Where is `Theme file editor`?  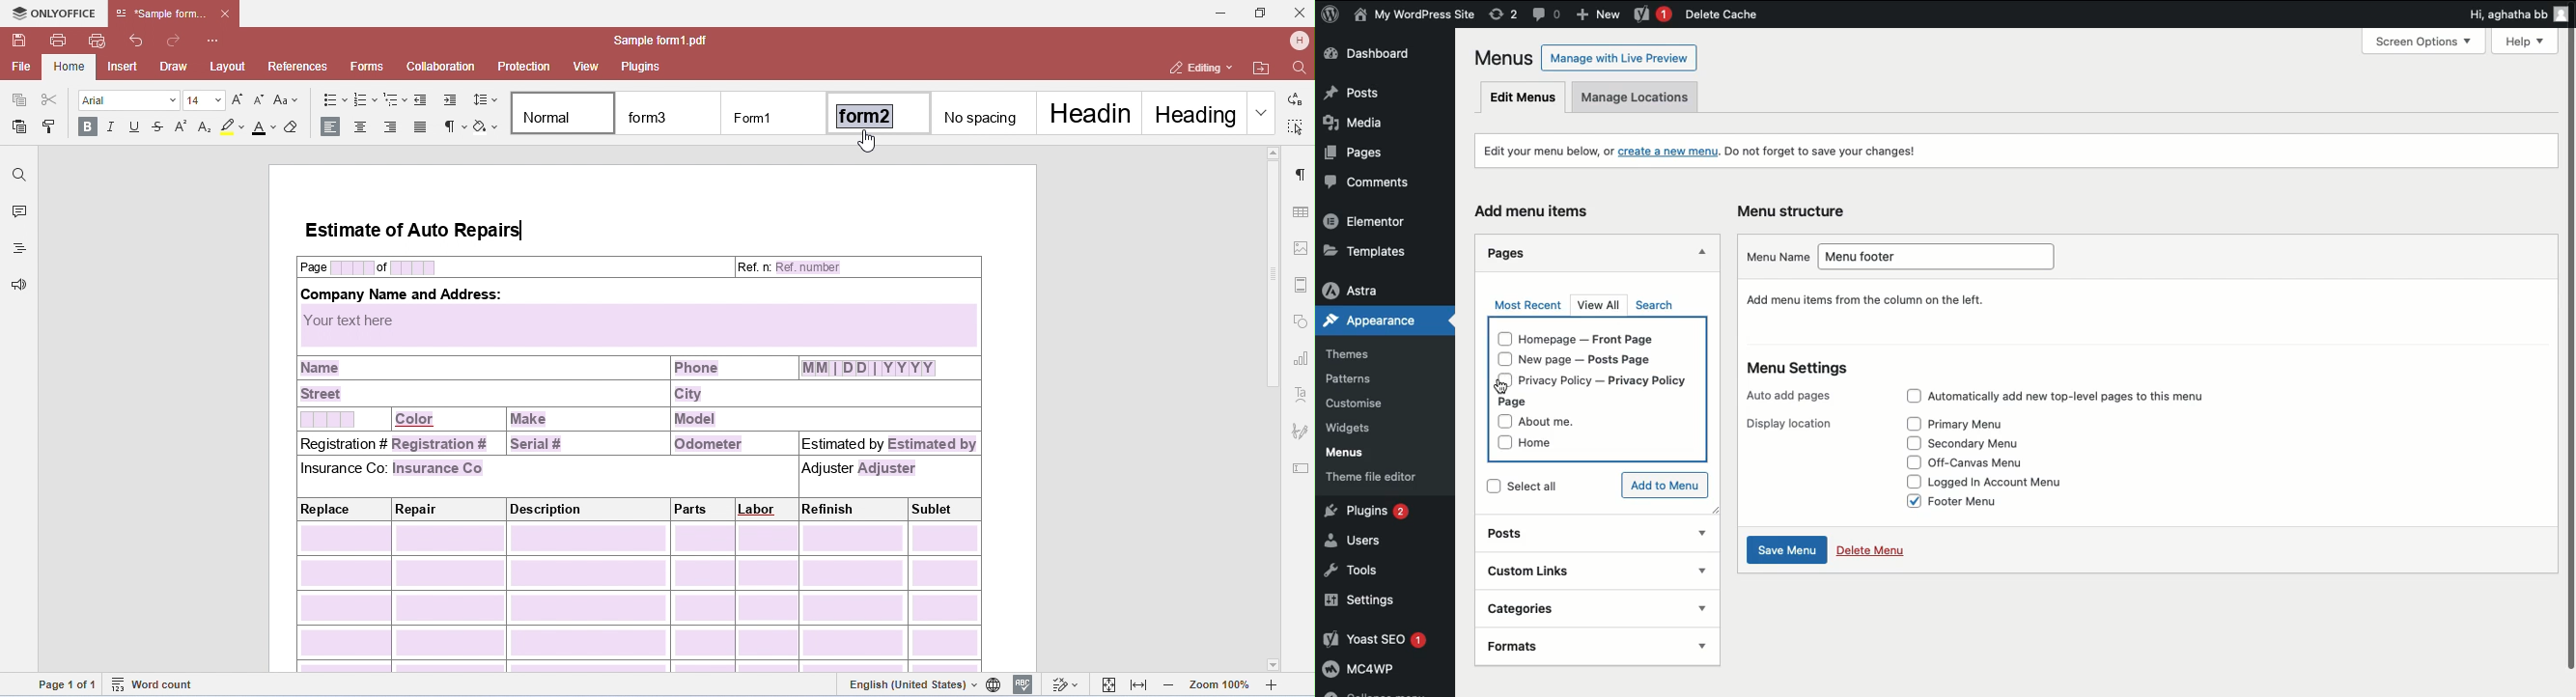 Theme file editor is located at coordinates (1386, 480).